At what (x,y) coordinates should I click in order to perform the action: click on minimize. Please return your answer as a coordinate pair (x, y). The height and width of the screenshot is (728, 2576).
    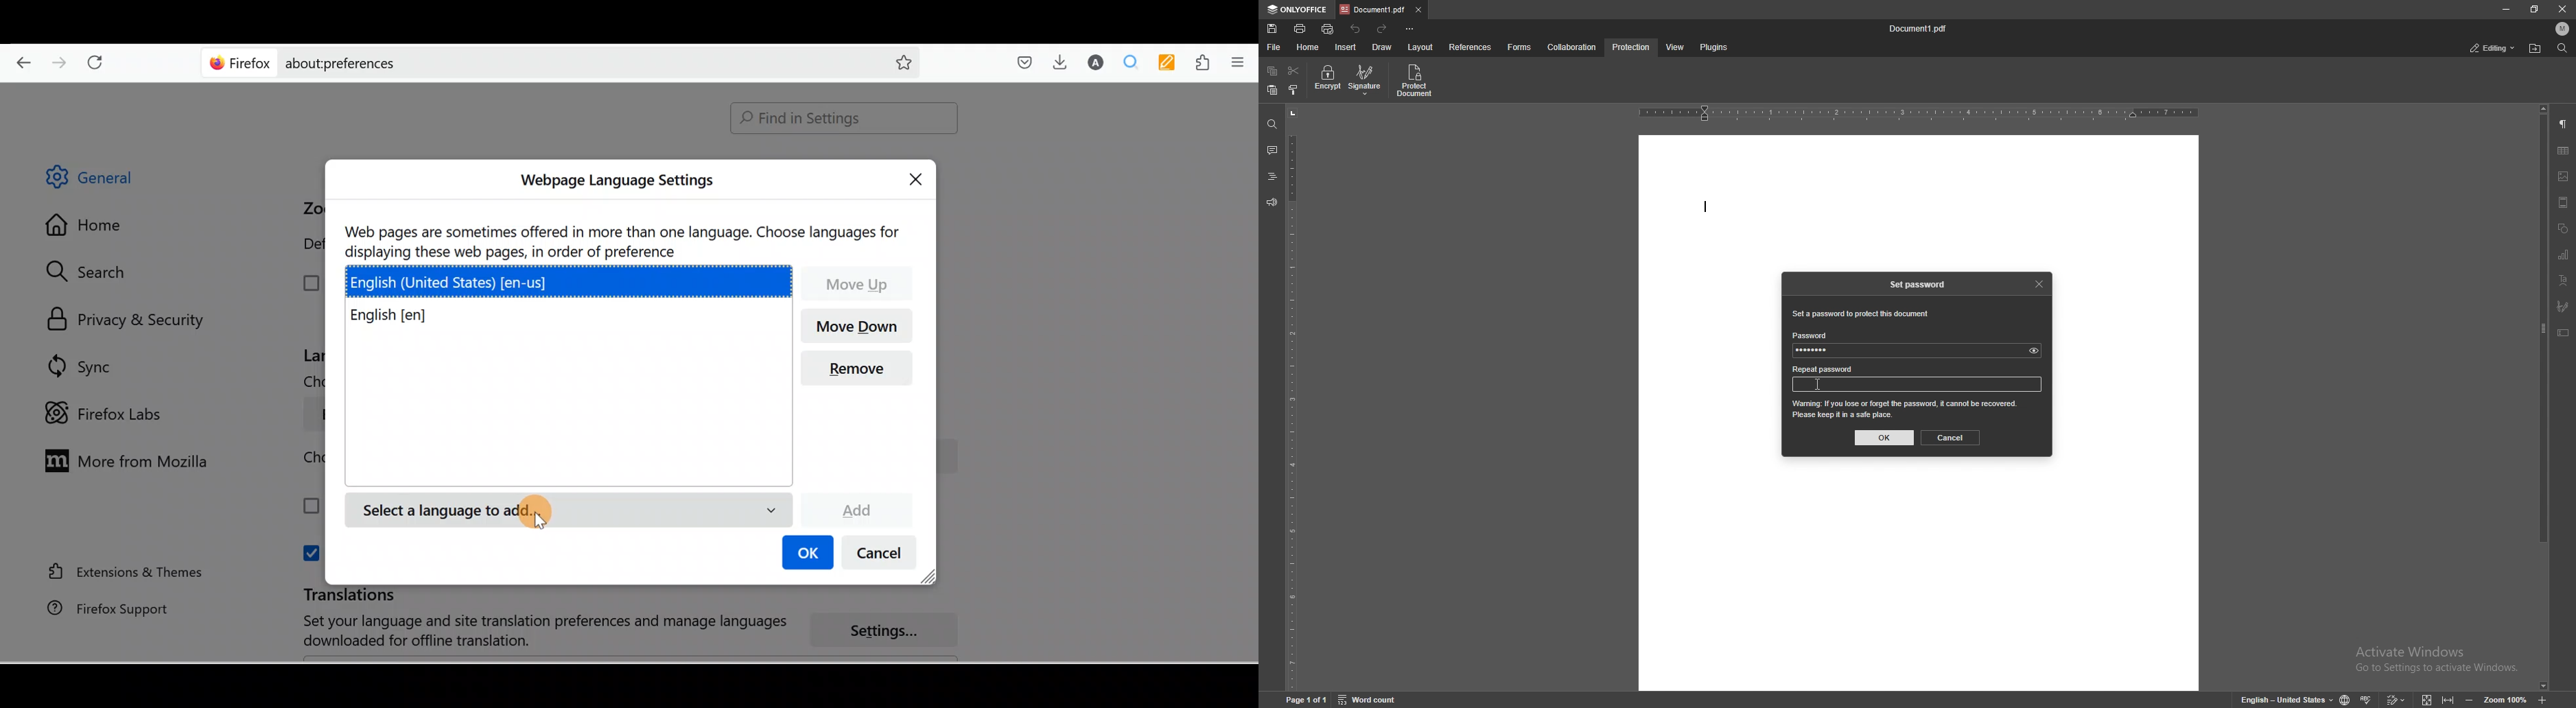
    Looking at the image, I should click on (2505, 9).